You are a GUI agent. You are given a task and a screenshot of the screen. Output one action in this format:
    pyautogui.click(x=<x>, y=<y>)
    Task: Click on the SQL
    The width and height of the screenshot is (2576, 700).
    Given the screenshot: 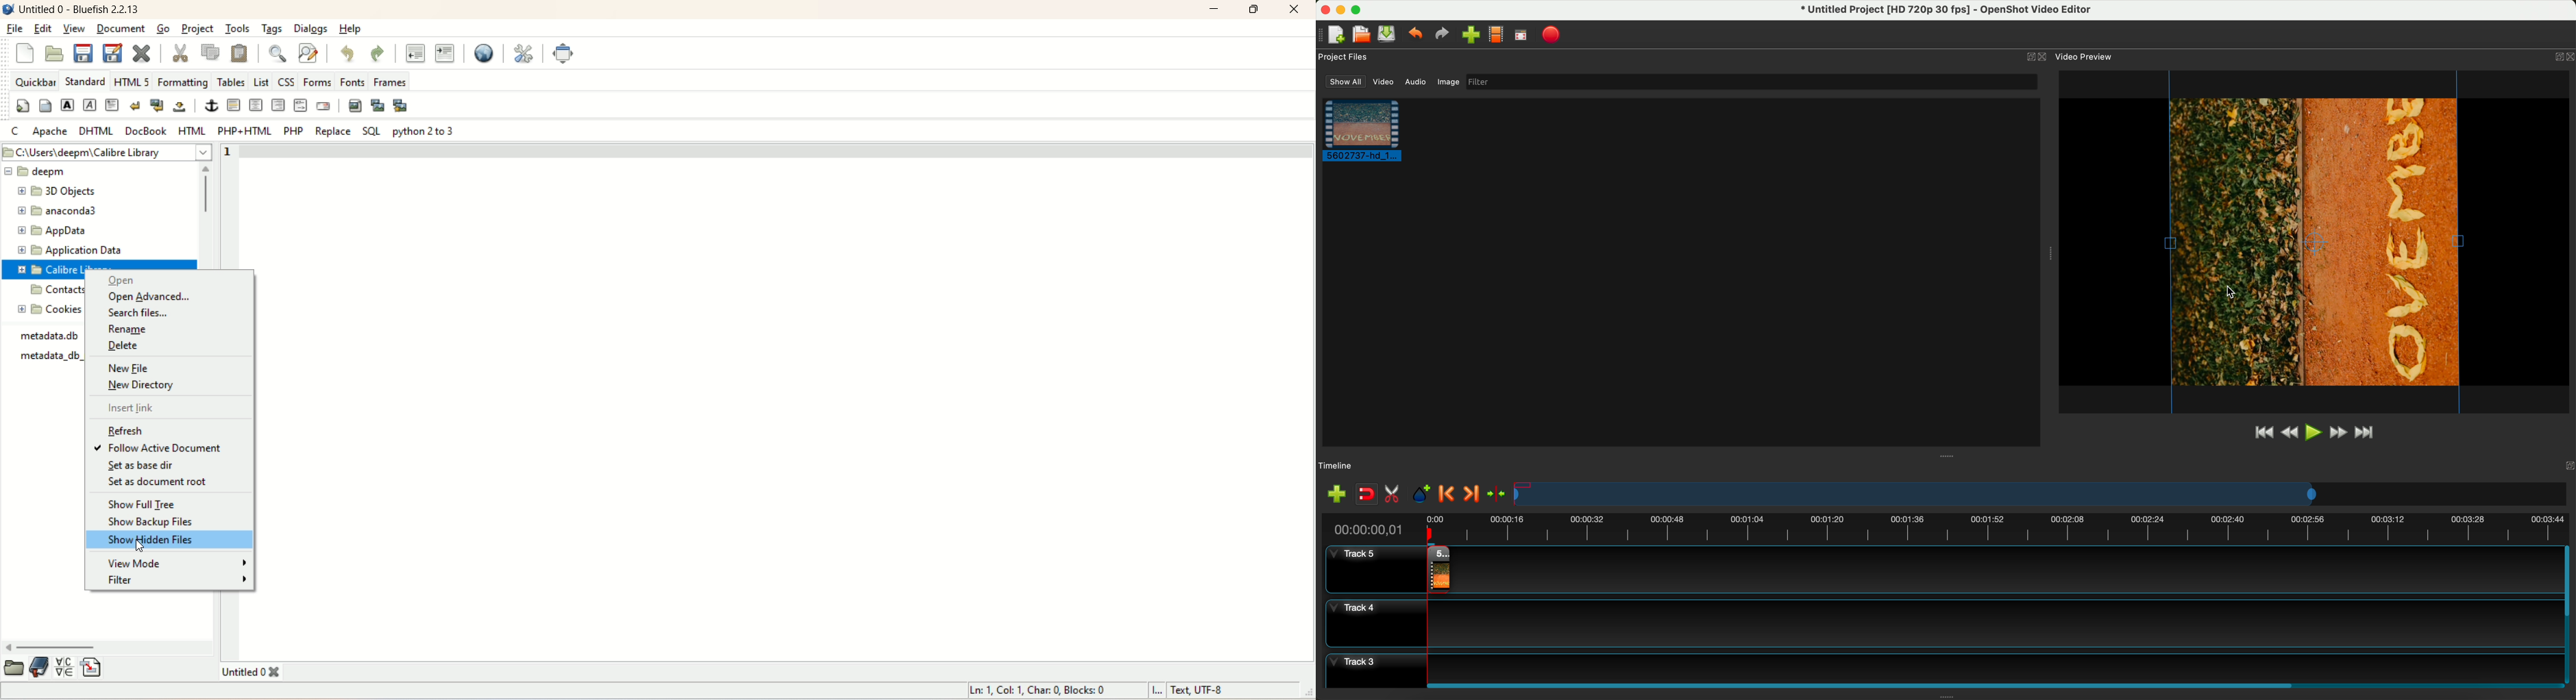 What is the action you would take?
    pyautogui.click(x=369, y=131)
    